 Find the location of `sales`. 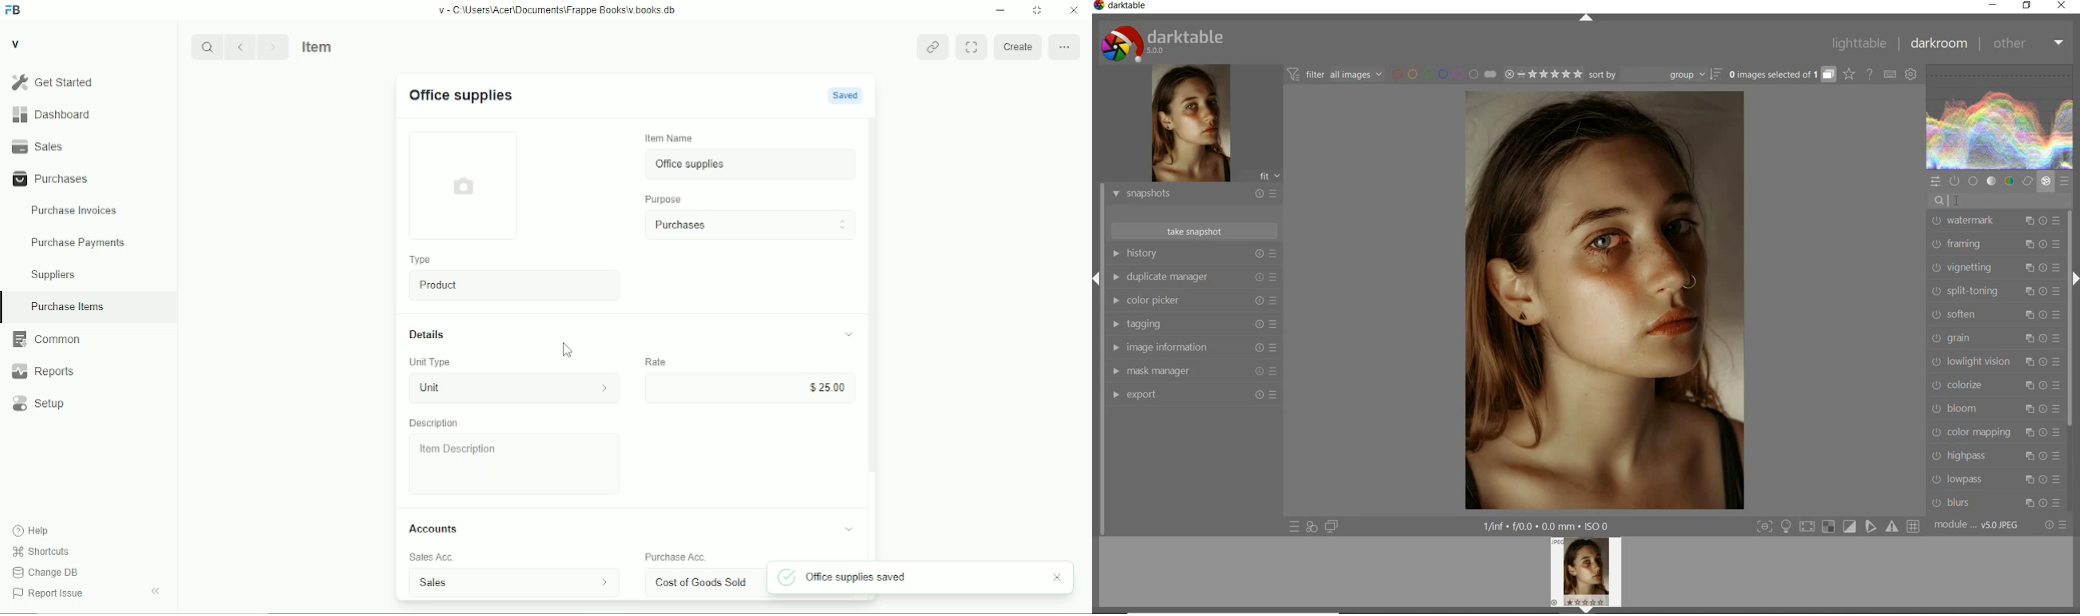

sales is located at coordinates (38, 146).